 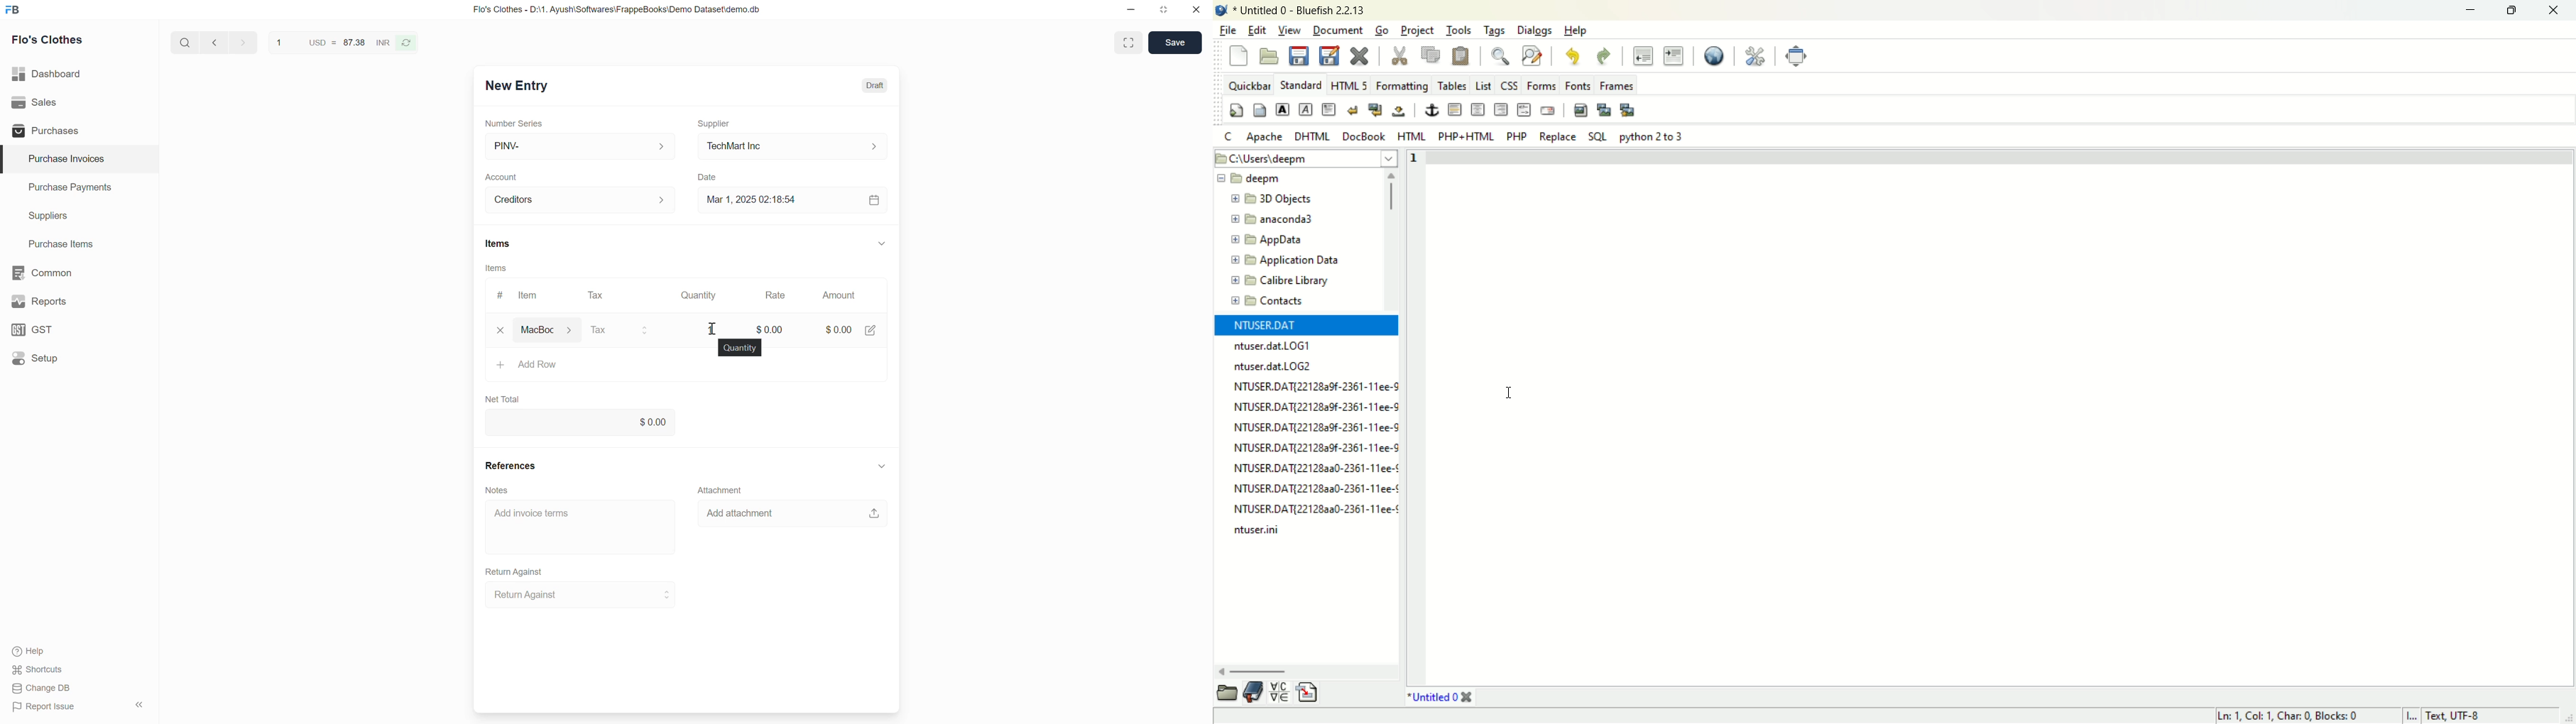 I want to click on Return Against, so click(x=515, y=572).